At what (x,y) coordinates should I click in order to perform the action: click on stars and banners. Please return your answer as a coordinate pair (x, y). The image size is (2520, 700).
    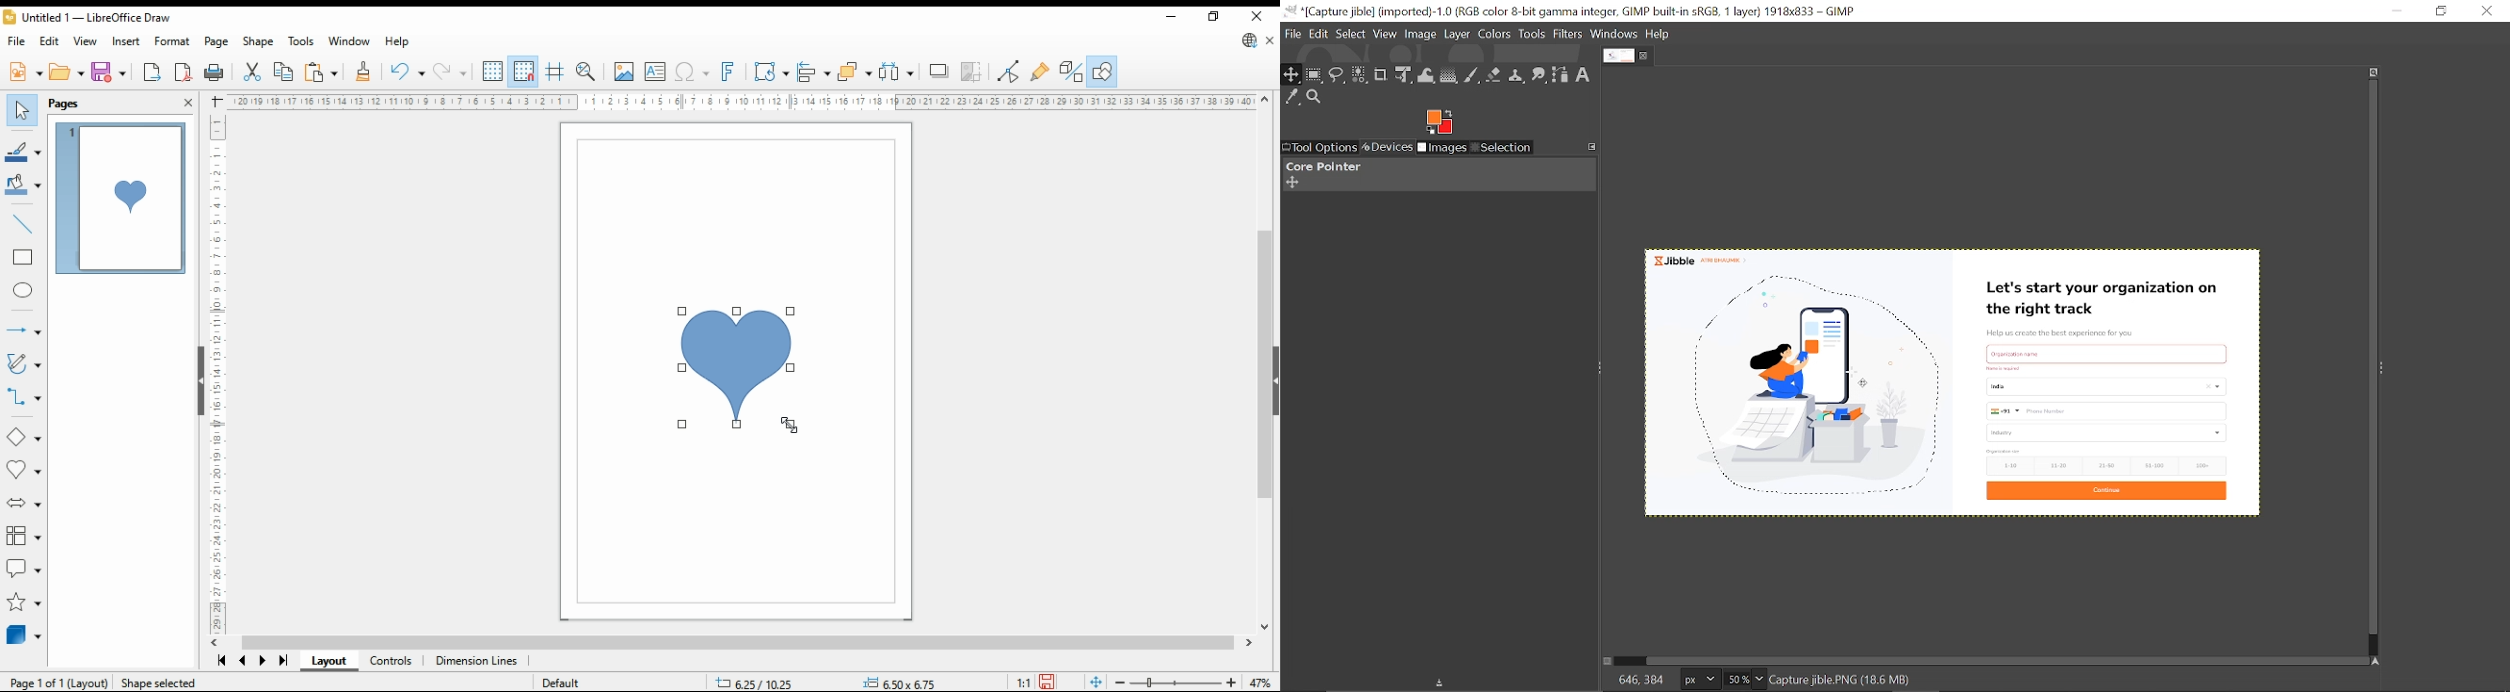
    Looking at the image, I should click on (23, 603).